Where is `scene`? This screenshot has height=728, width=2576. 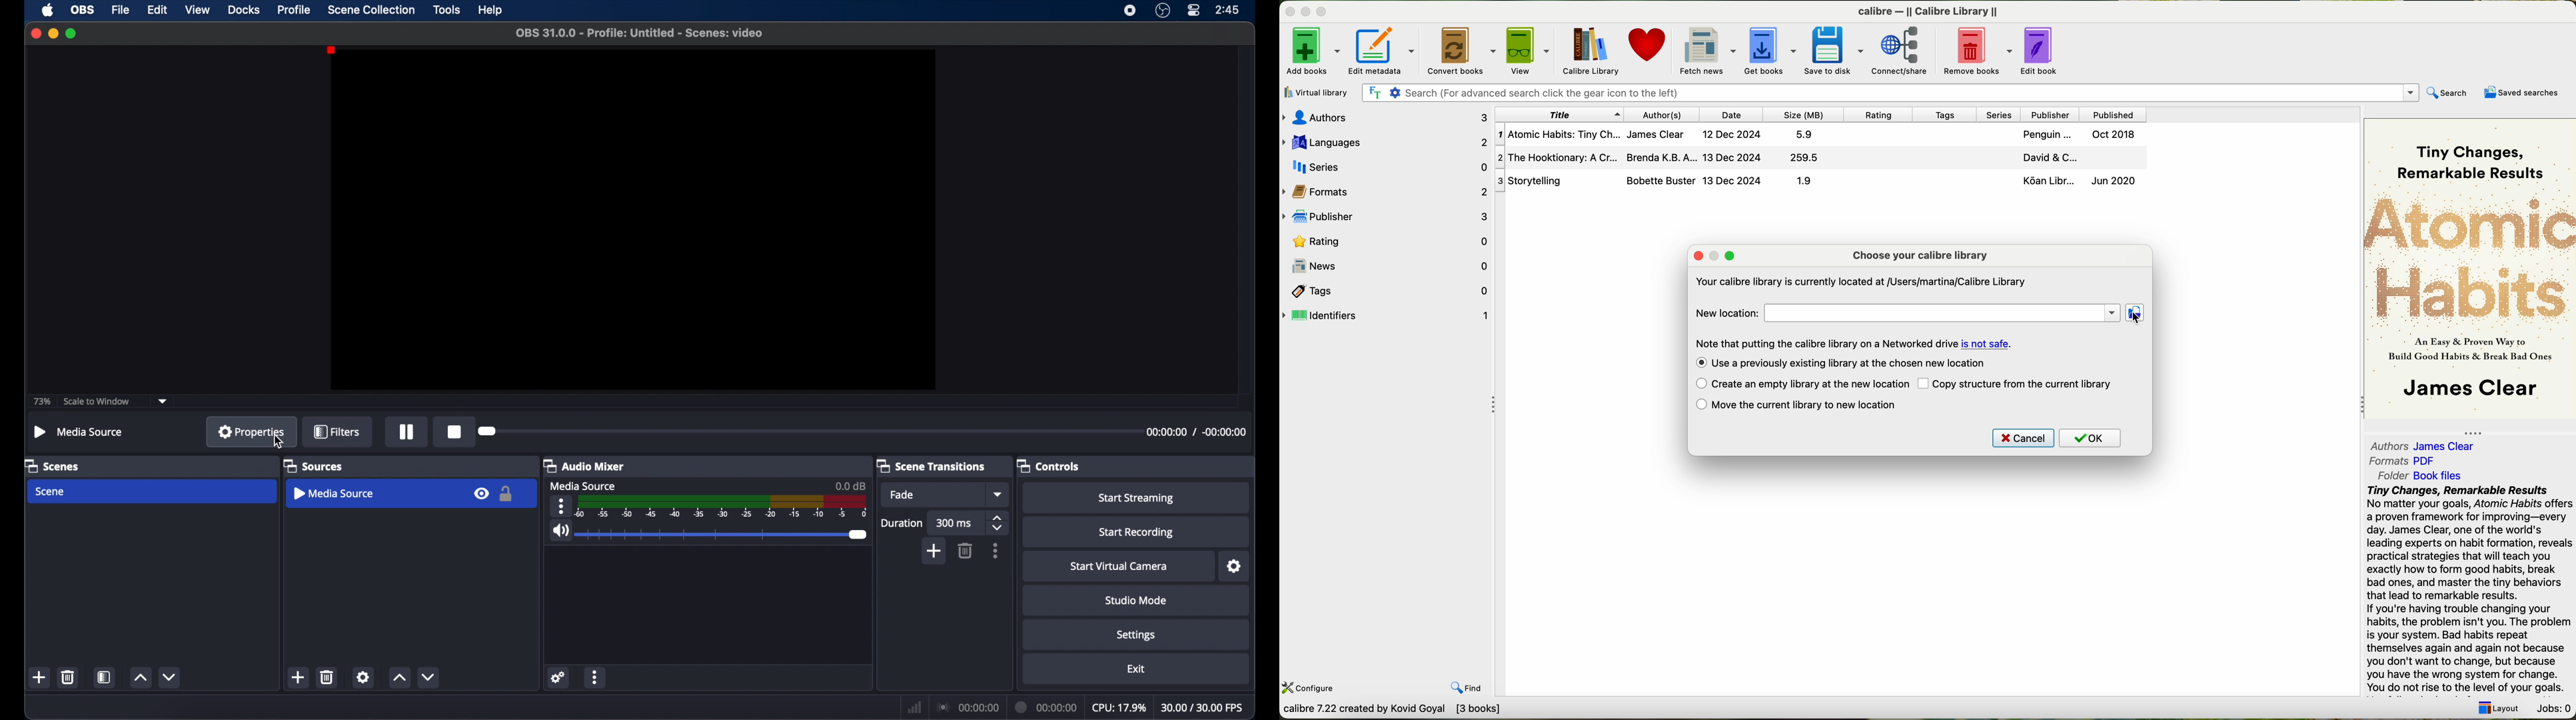
scene is located at coordinates (51, 491).